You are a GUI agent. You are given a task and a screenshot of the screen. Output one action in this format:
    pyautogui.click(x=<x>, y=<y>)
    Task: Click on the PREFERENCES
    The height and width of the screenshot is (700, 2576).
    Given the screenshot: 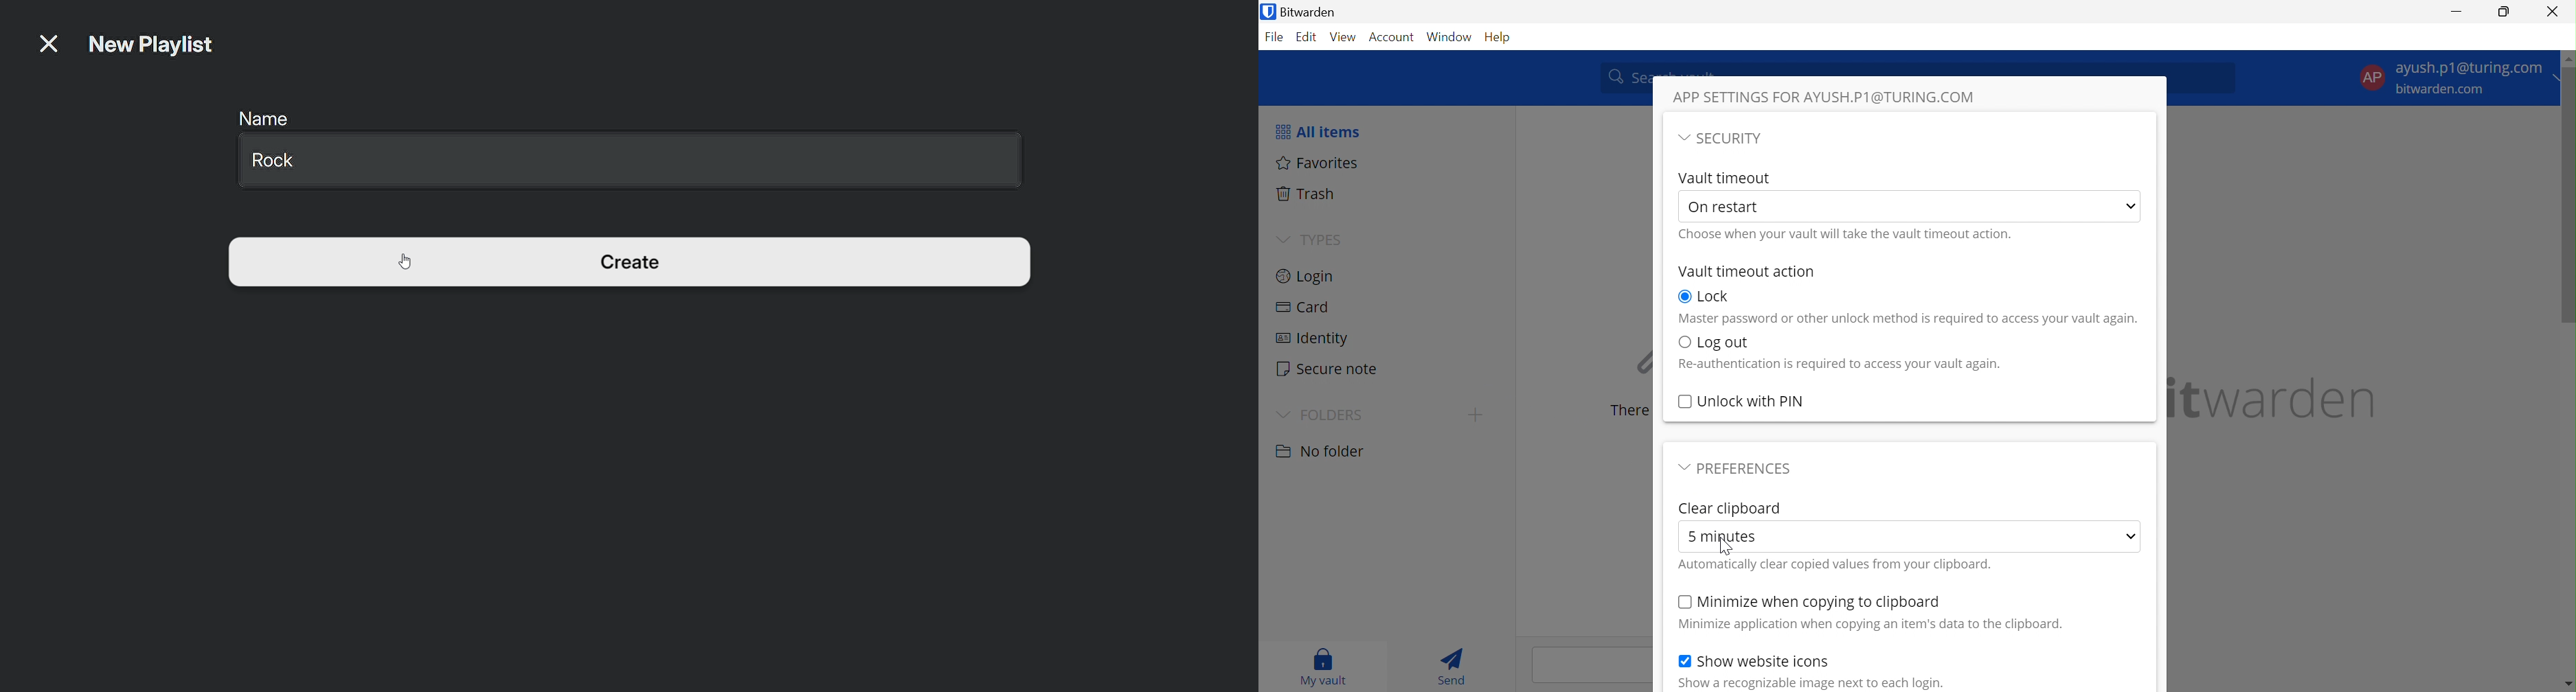 What is the action you would take?
    pyautogui.click(x=1748, y=467)
    